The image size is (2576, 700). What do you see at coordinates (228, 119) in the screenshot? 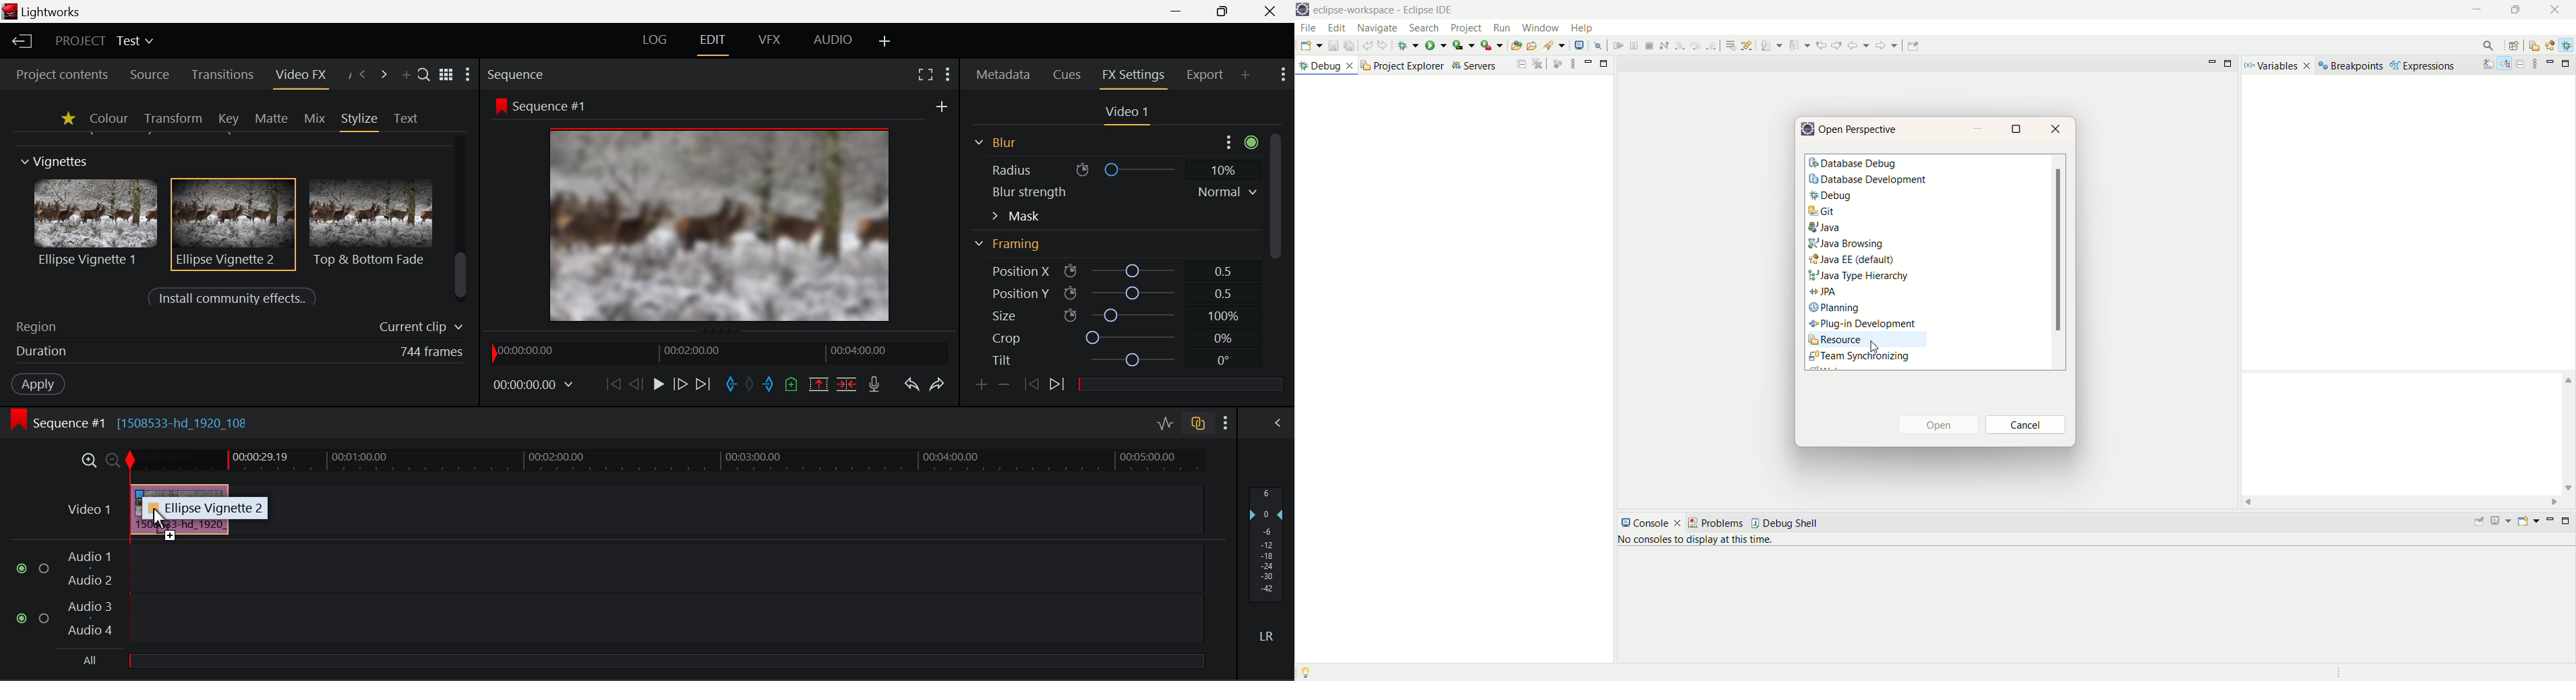
I see `Key` at bounding box center [228, 119].